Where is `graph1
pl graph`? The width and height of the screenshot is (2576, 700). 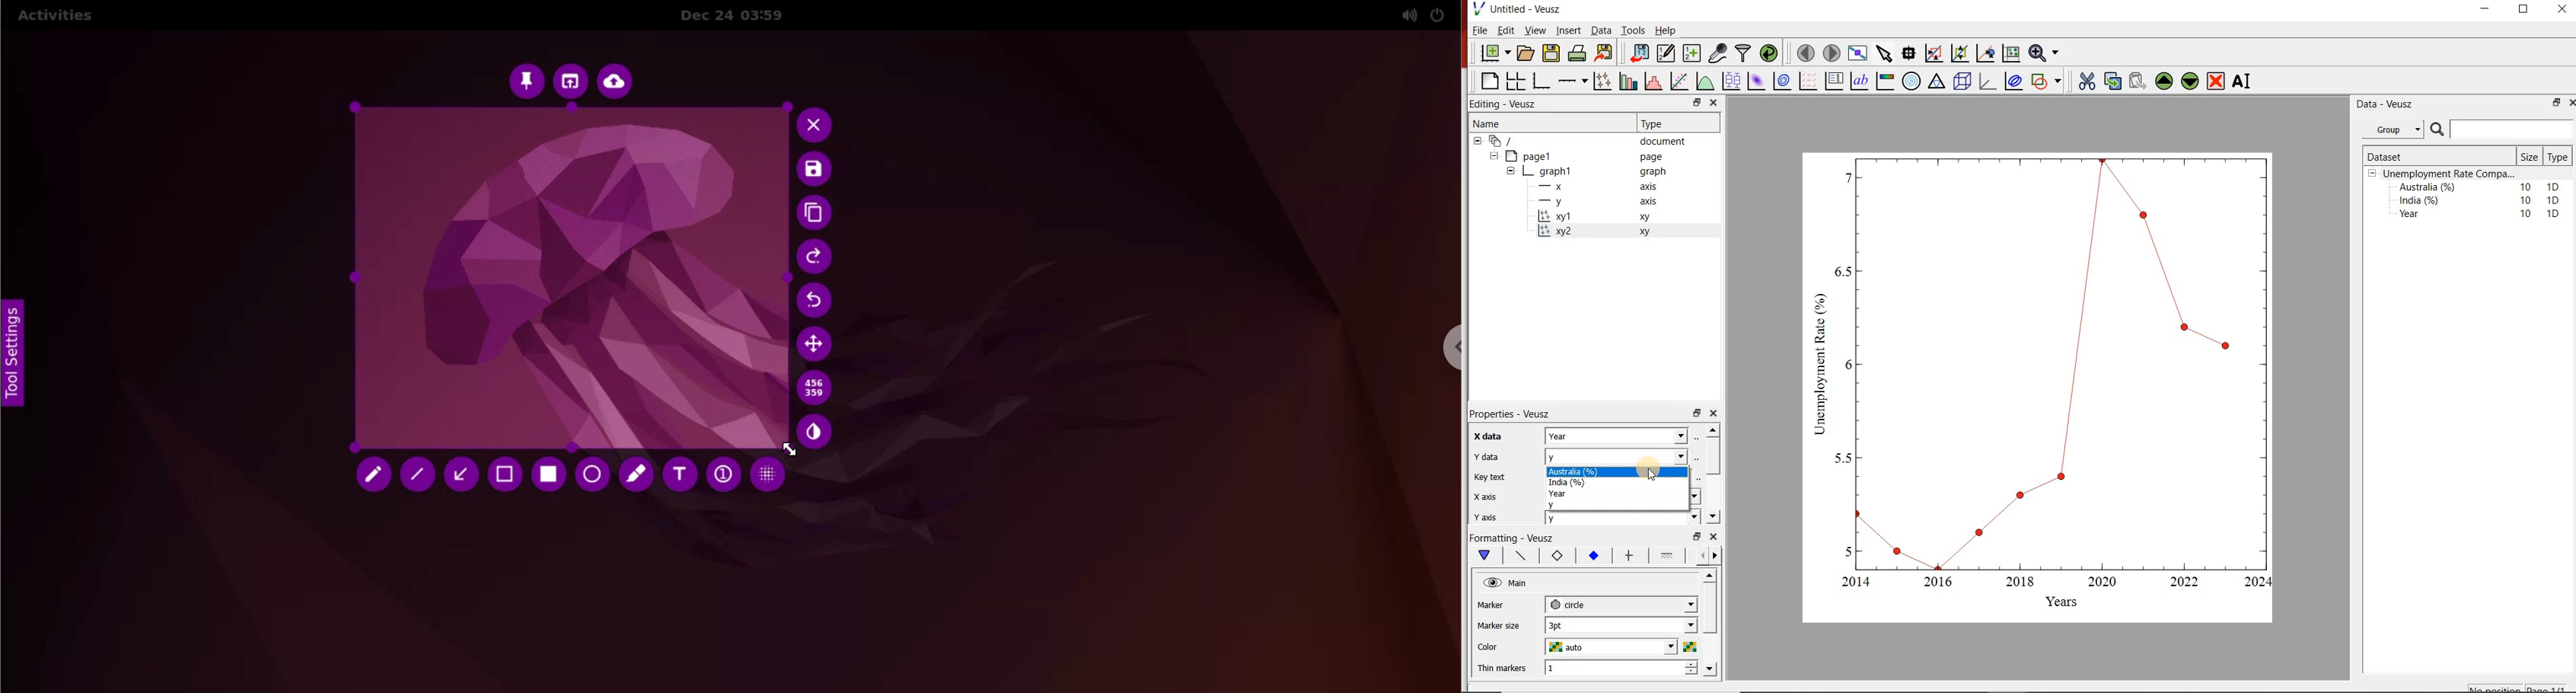 graph1
pl graph is located at coordinates (1599, 172).